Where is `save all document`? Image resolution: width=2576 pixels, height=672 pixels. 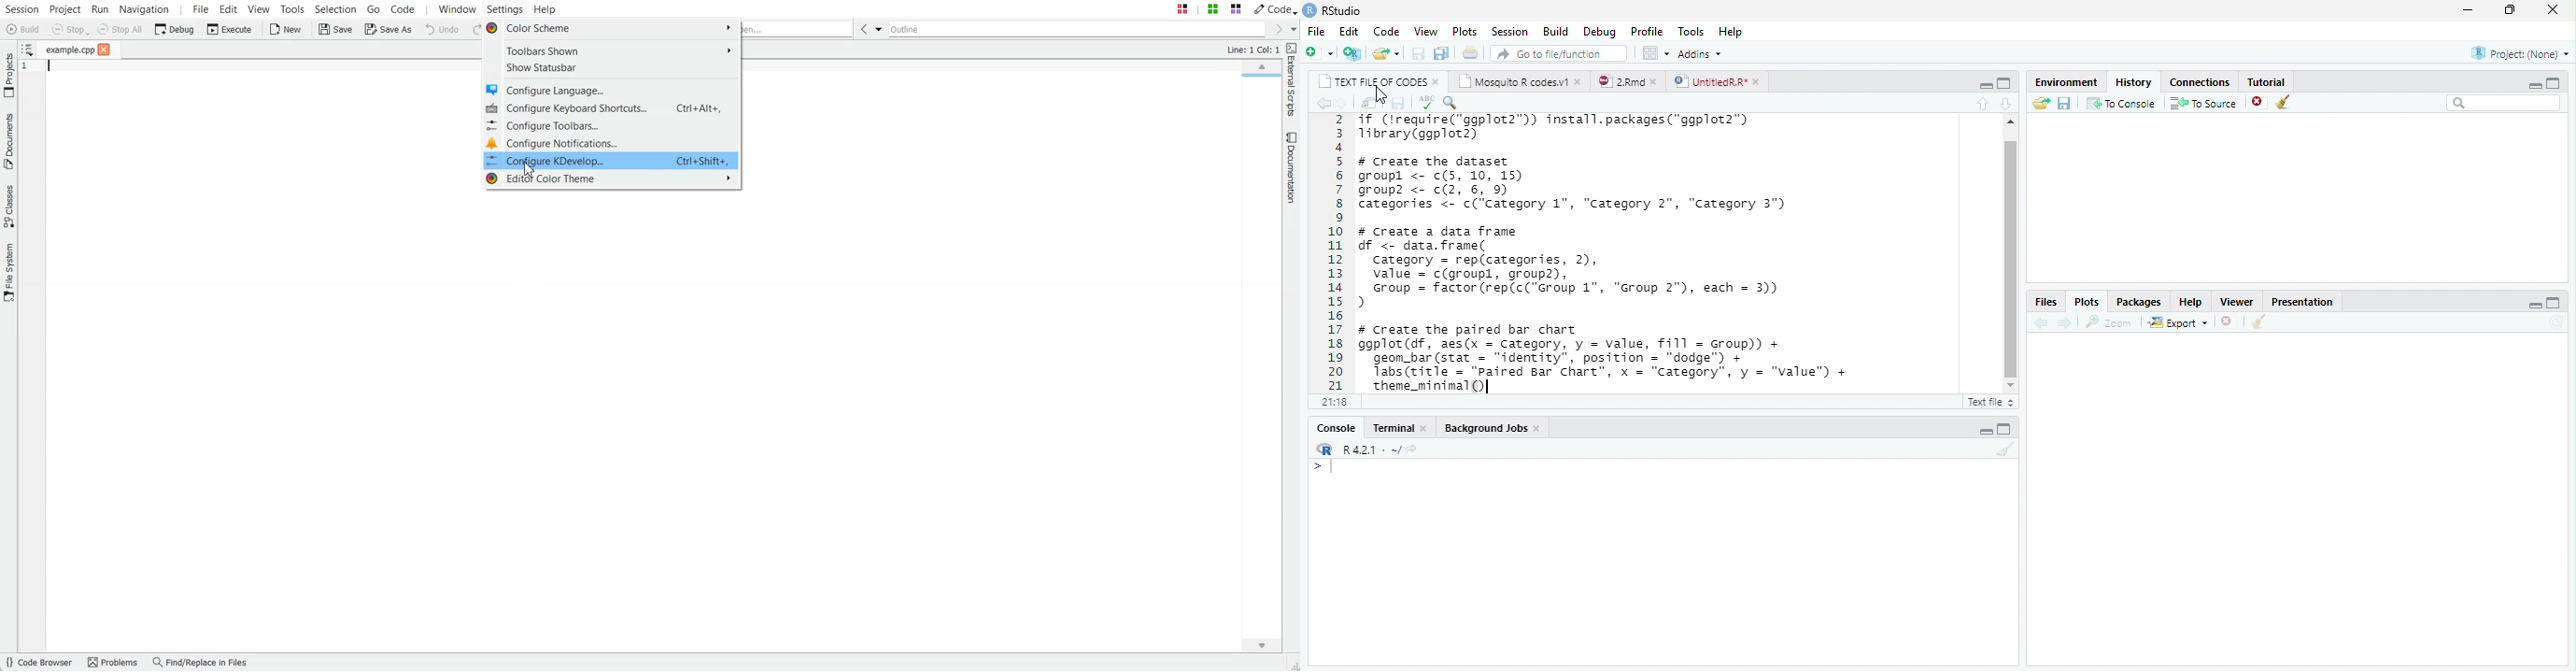
save all document is located at coordinates (1443, 52).